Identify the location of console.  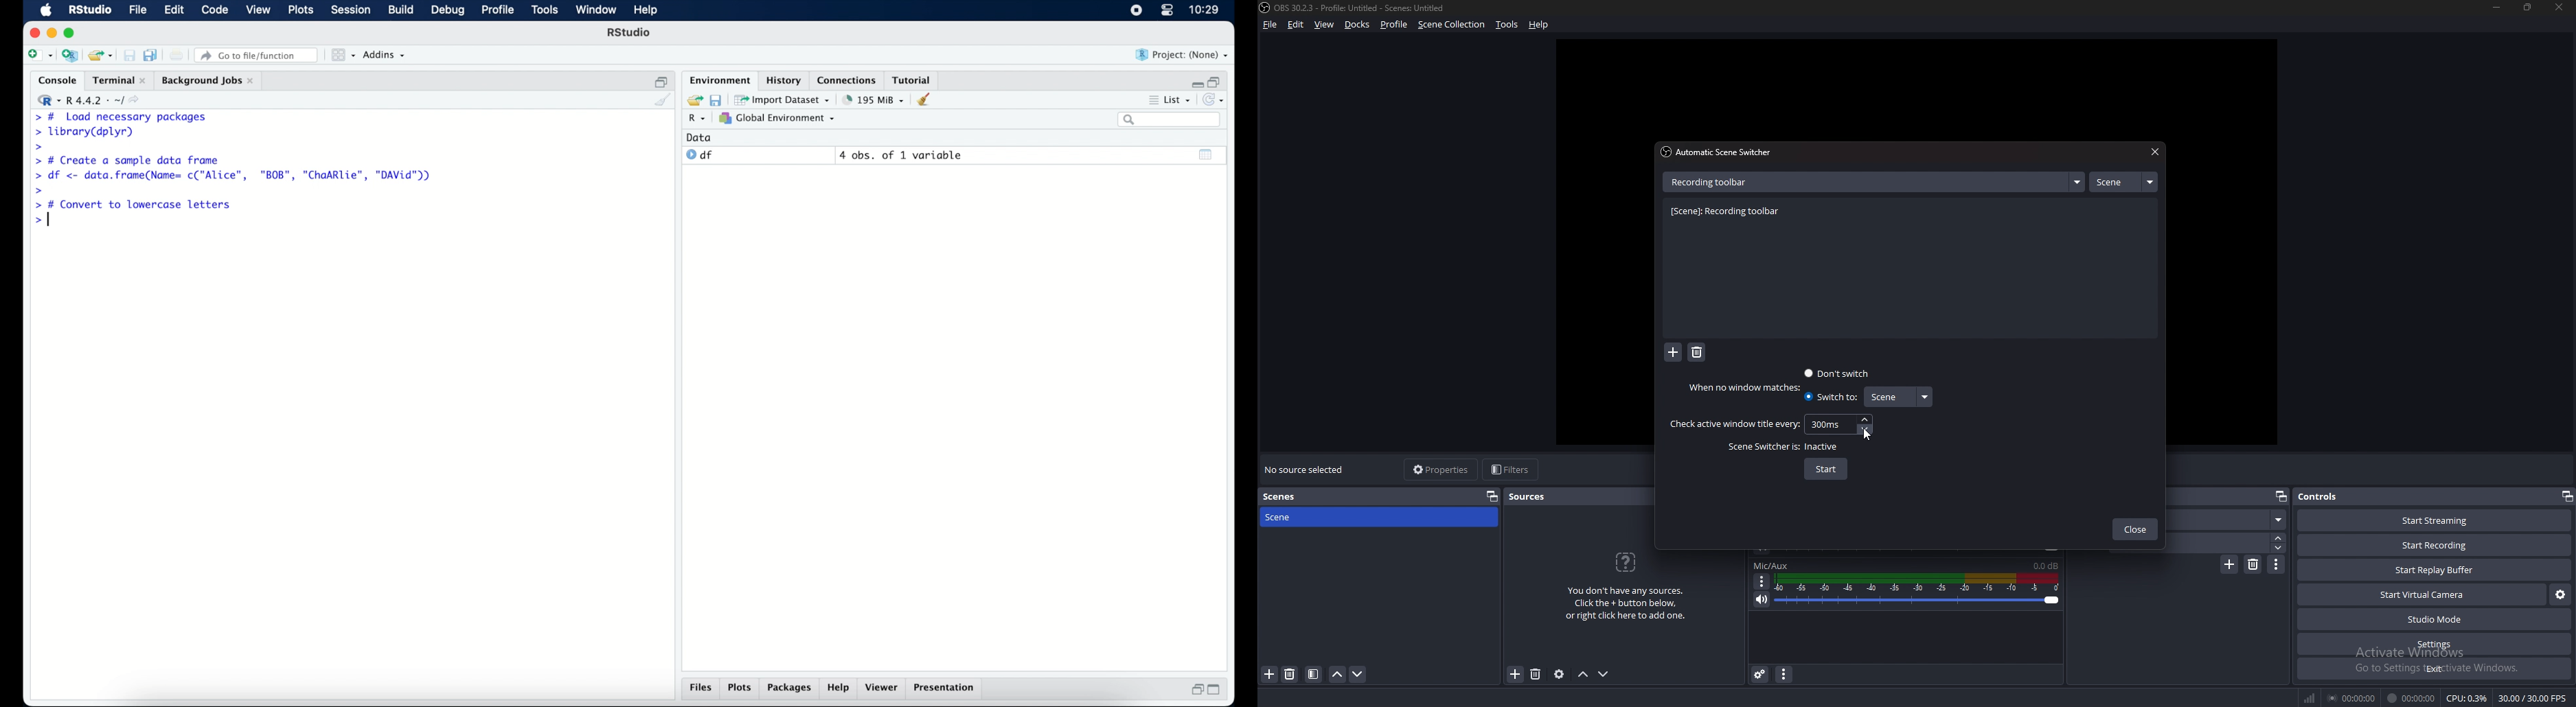
(54, 81).